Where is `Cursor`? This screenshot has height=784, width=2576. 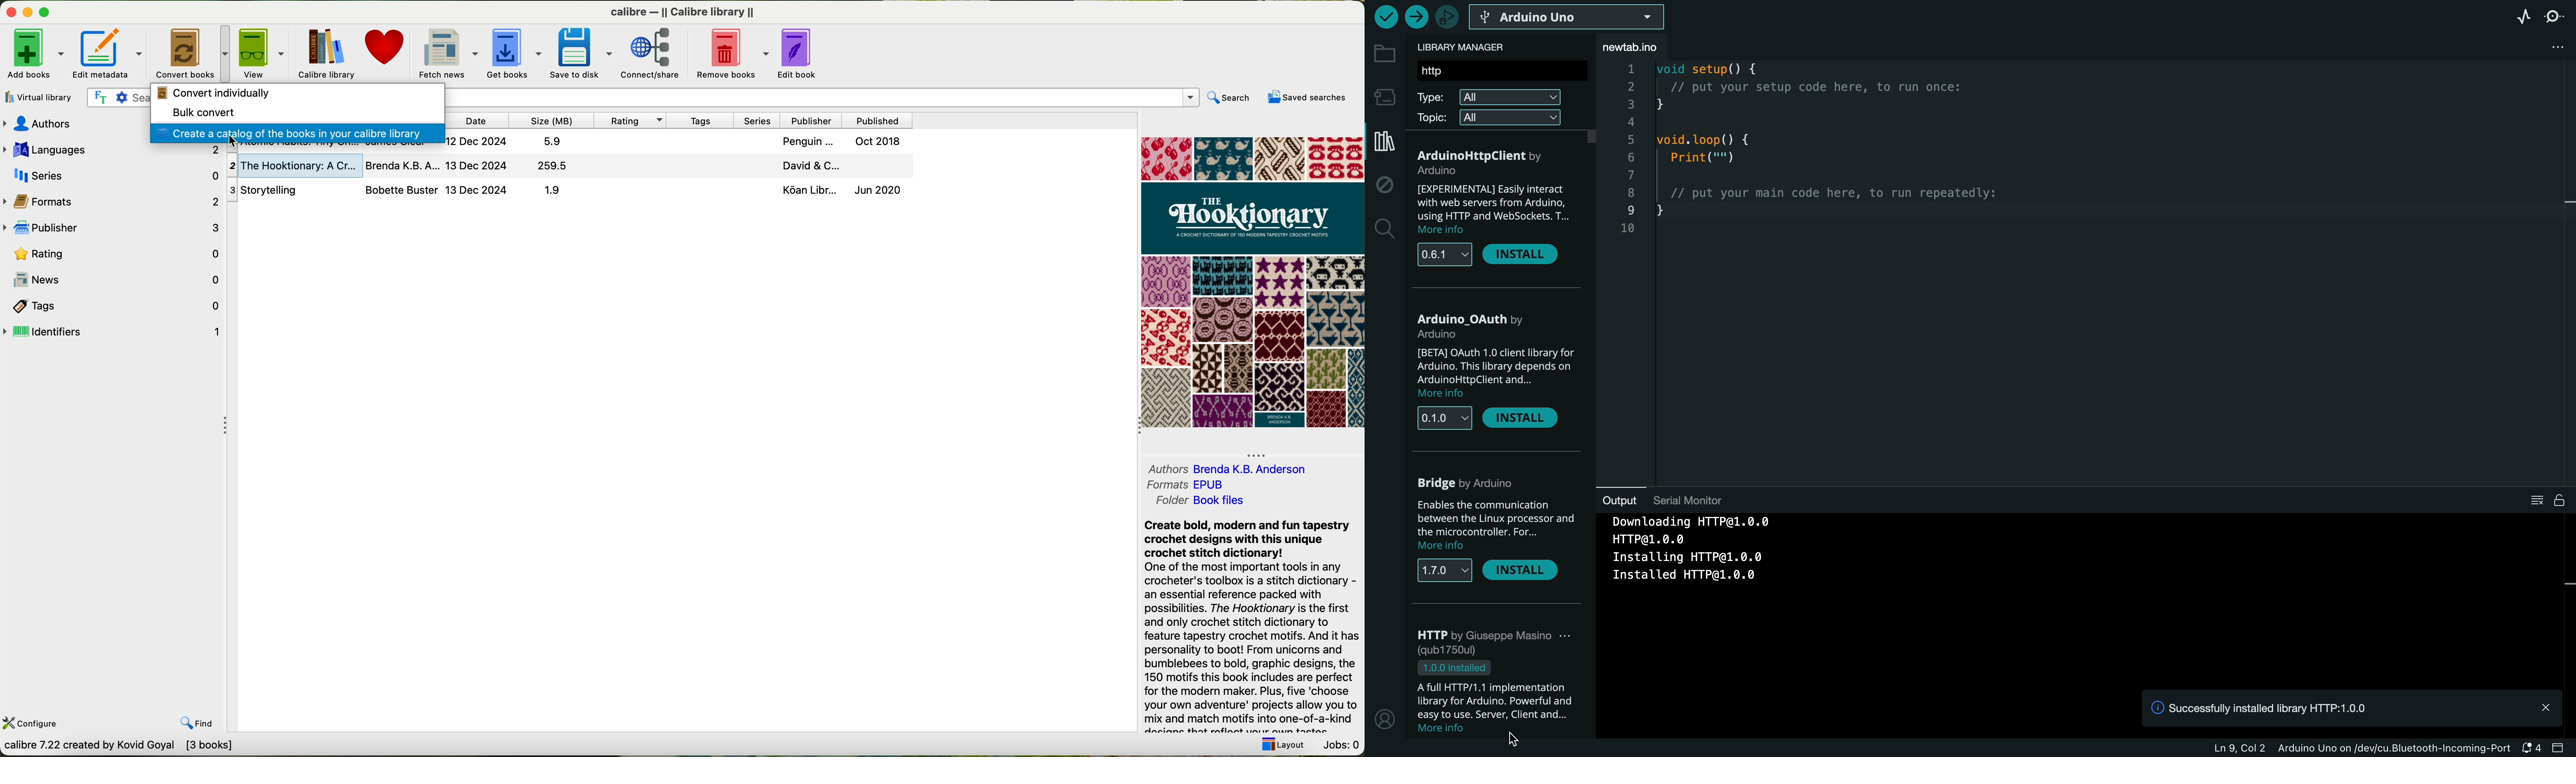
Cursor is located at coordinates (236, 144).